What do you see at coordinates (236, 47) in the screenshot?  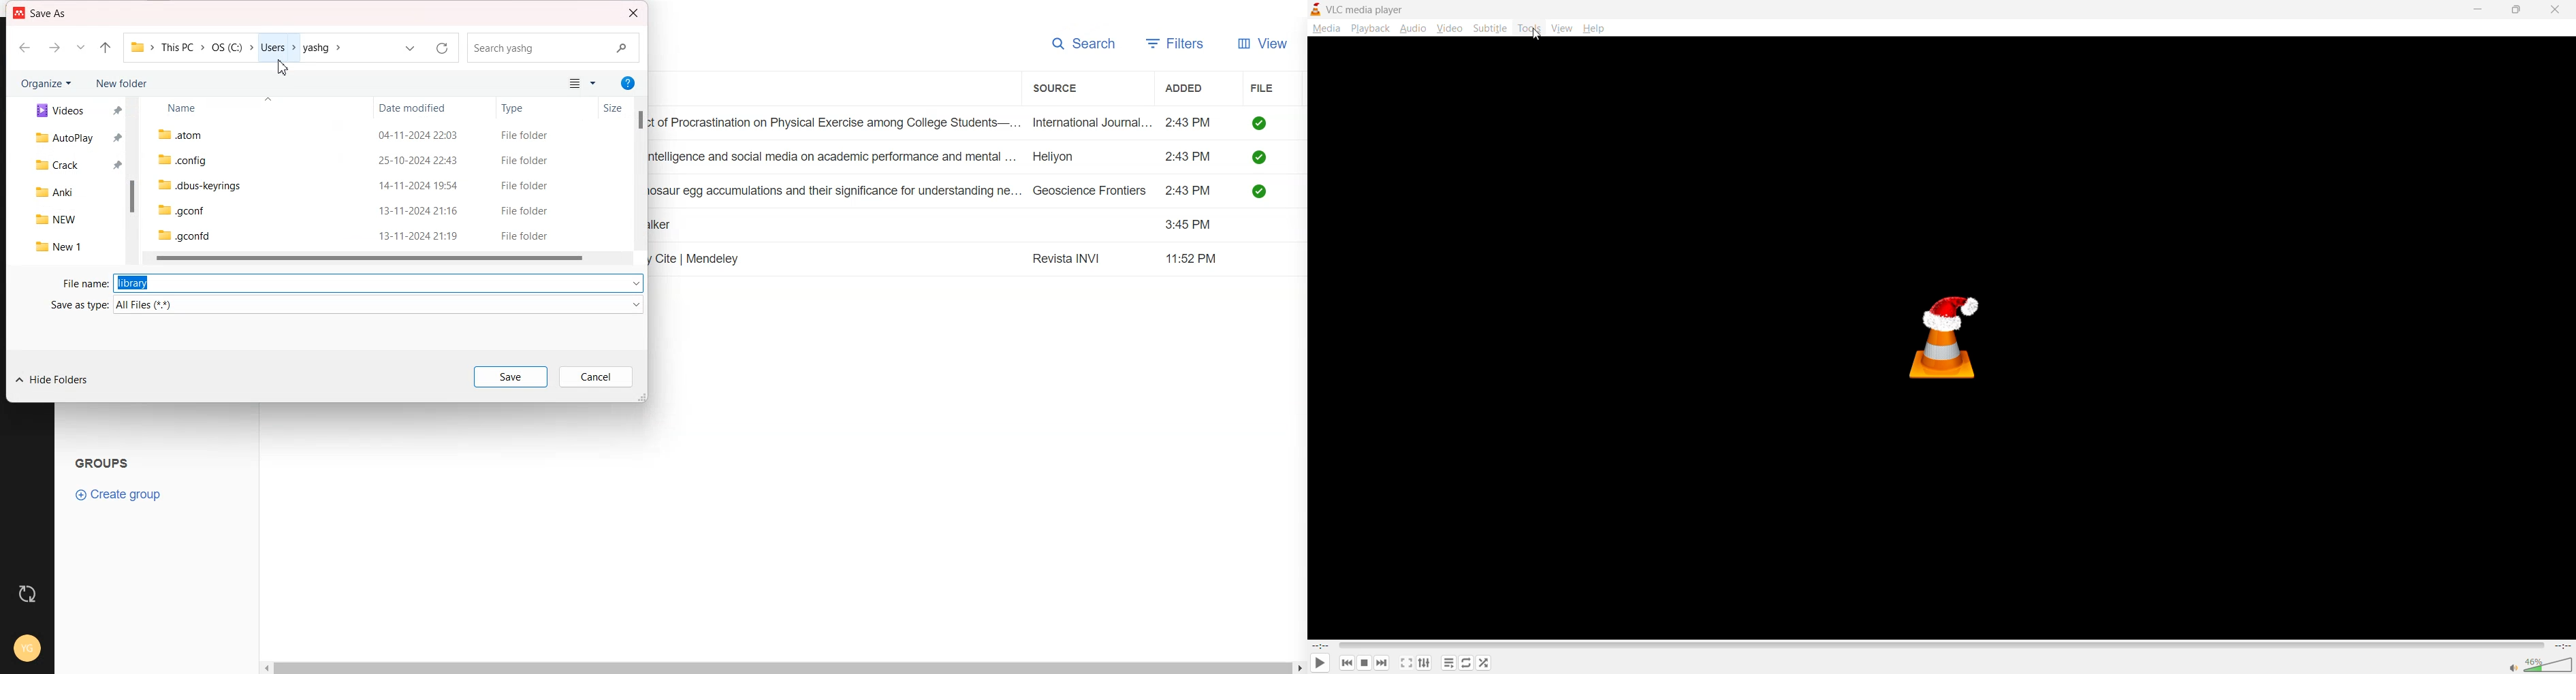 I see `> ThisPC > OS(C) > Users > yashg >` at bounding box center [236, 47].